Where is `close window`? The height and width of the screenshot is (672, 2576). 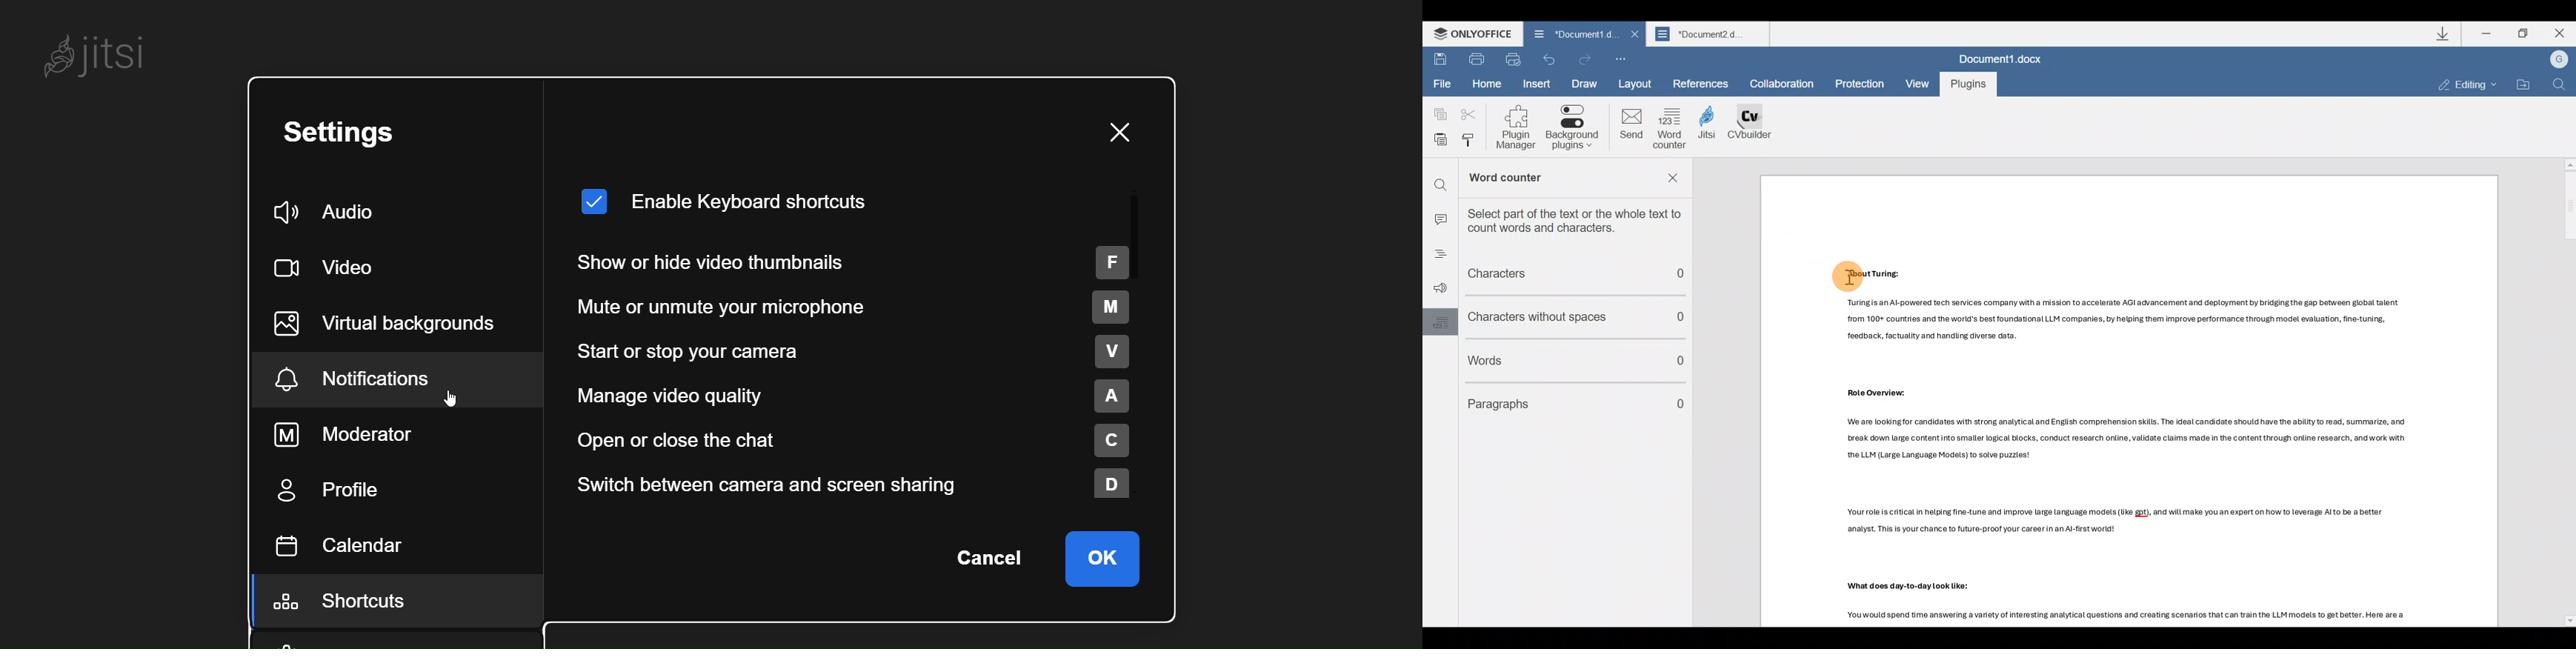 close window is located at coordinates (1119, 133).